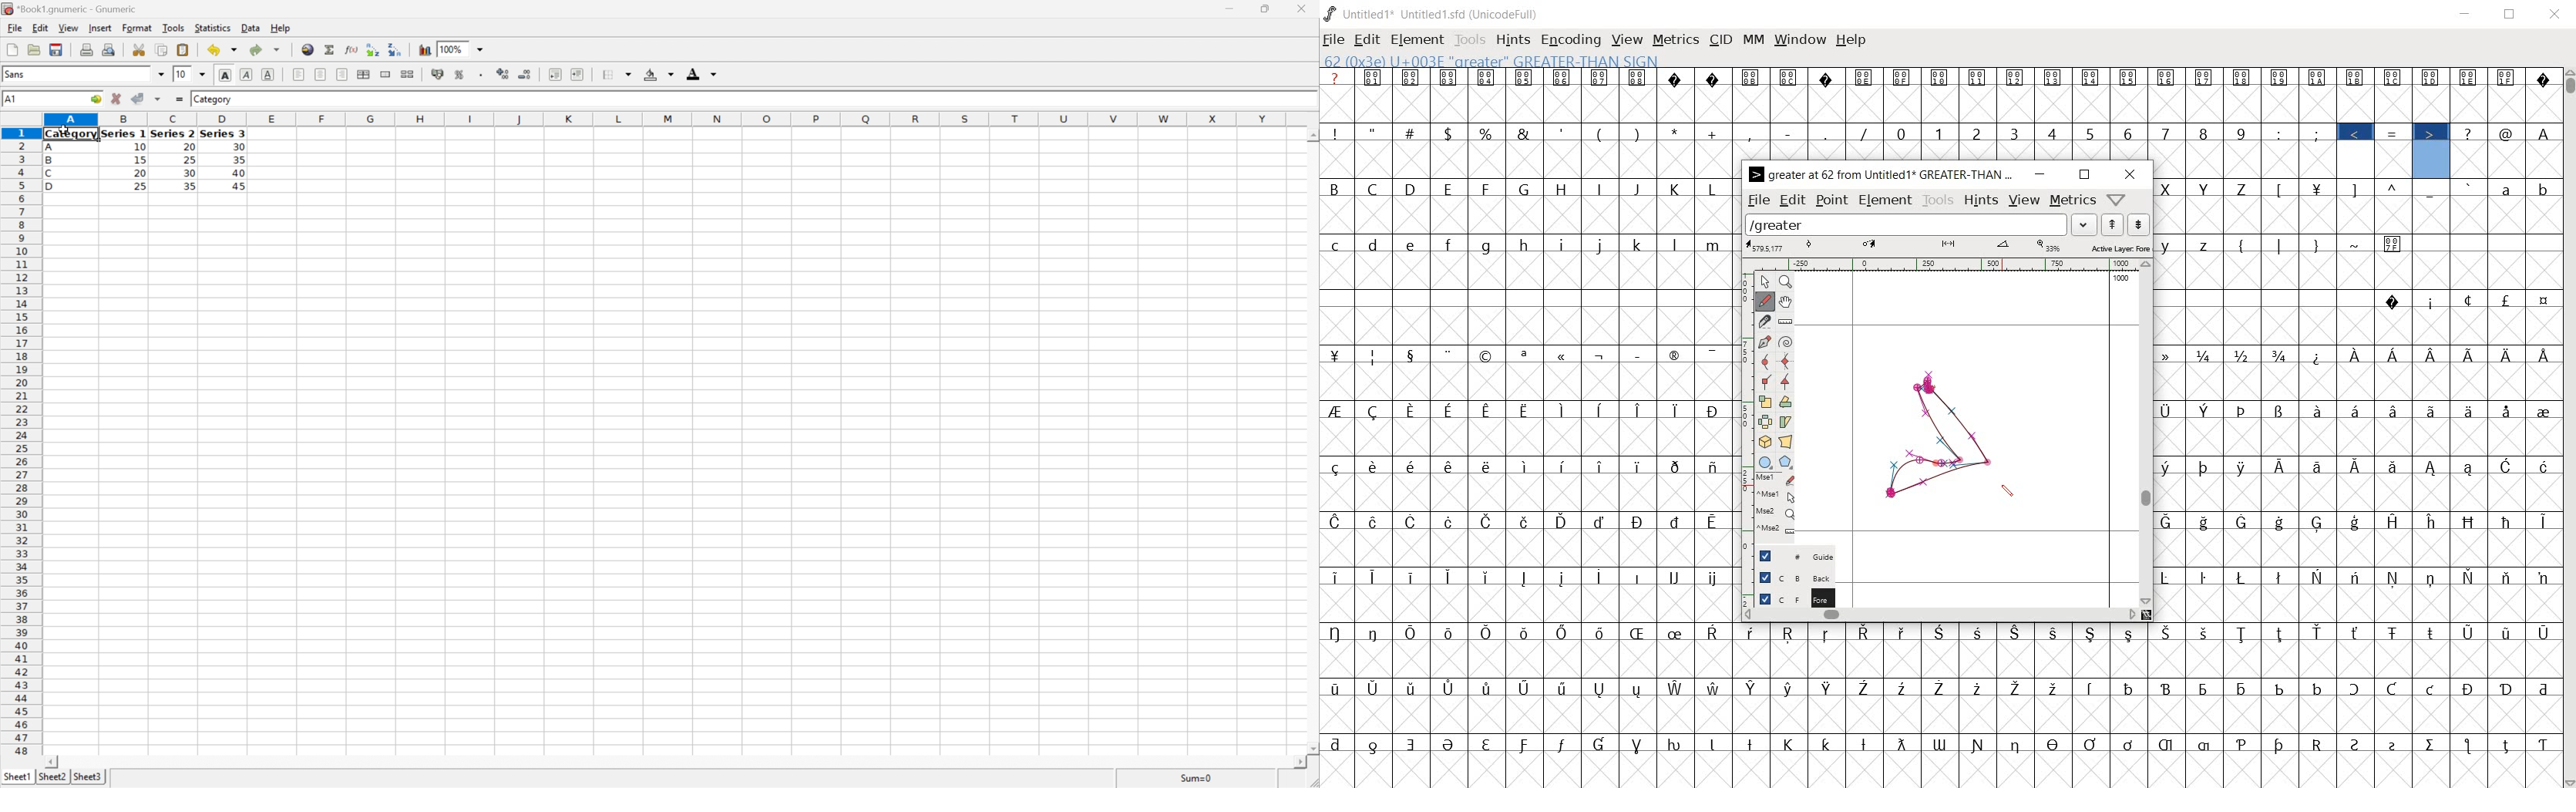 The image size is (2576, 812). What do you see at coordinates (1940, 616) in the screenshot?
I see `scrollbar` at bounding box center [1940, 616].